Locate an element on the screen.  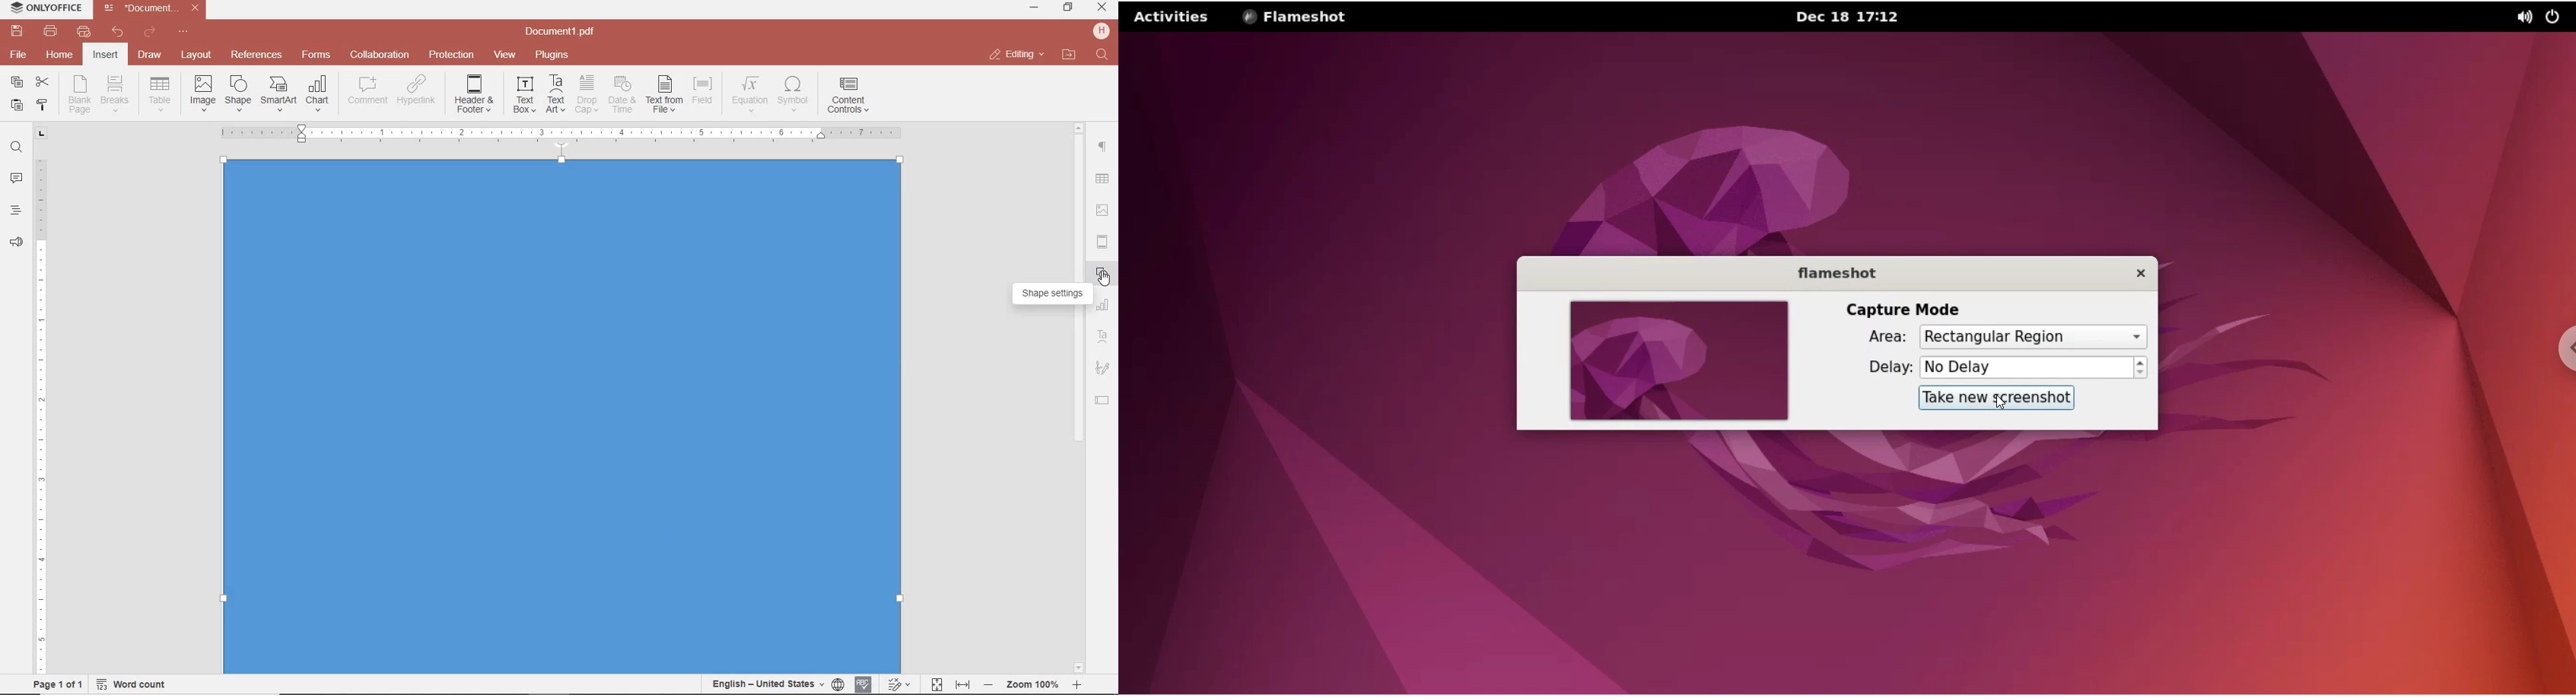
layout is located at coordinates (198, 56).